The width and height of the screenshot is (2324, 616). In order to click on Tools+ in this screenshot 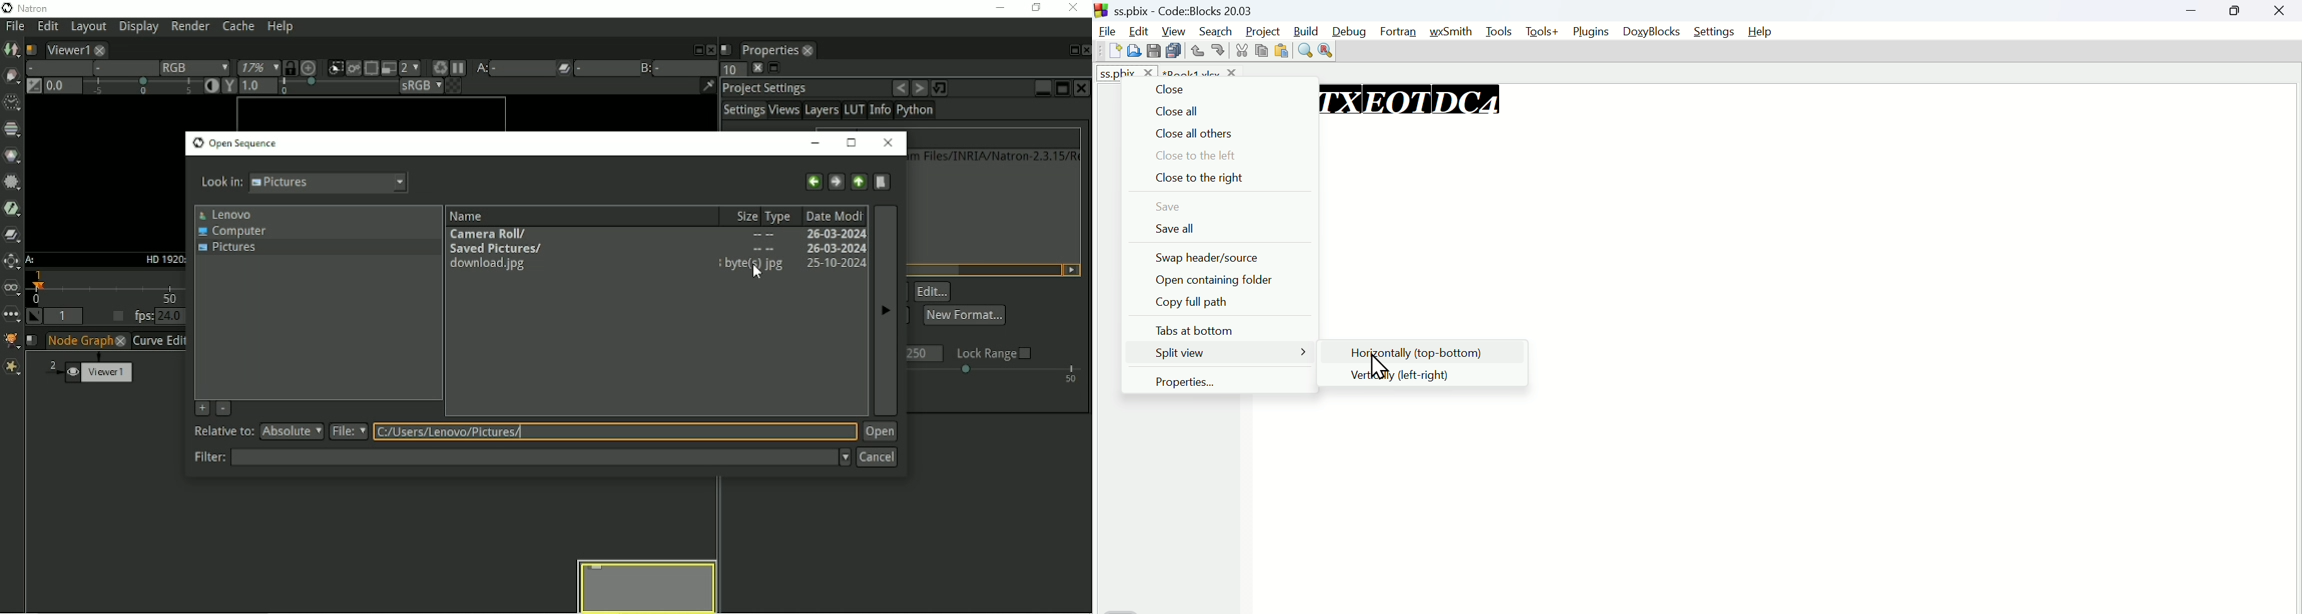, I will do `click(1542, 32)`.